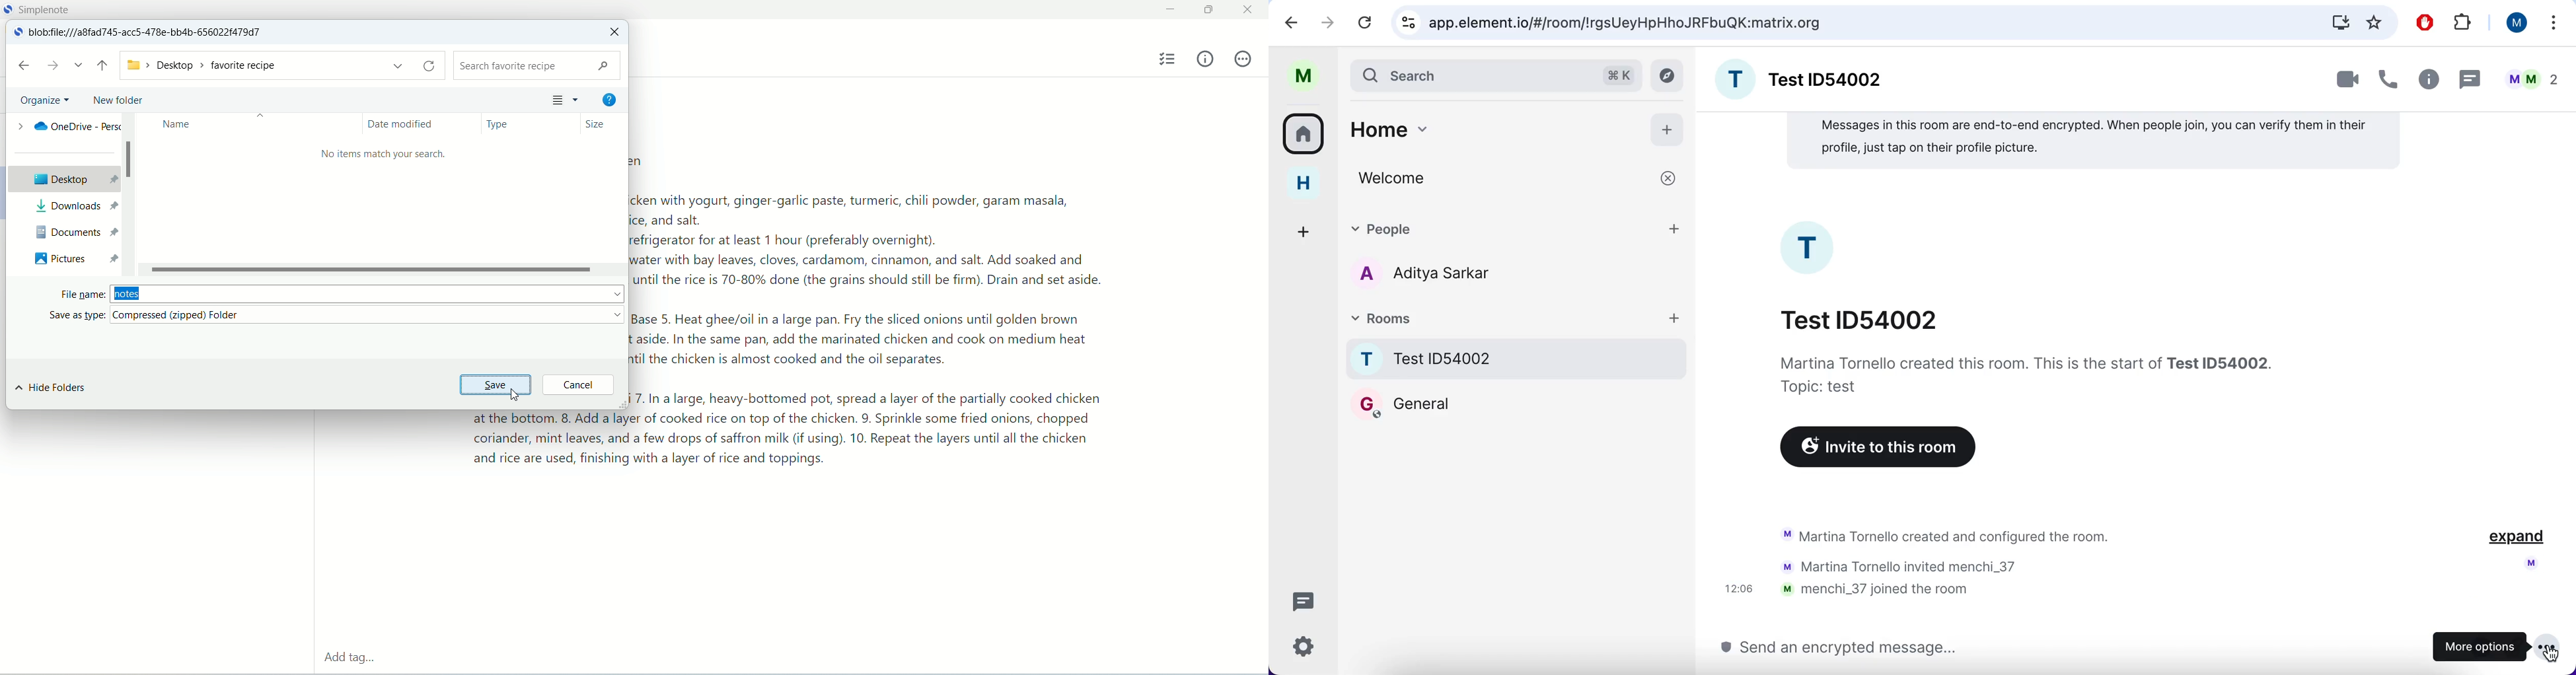 The width and height of the screenshot is (2576, 700). I want to click on explore rooms, so click(1669, 76).